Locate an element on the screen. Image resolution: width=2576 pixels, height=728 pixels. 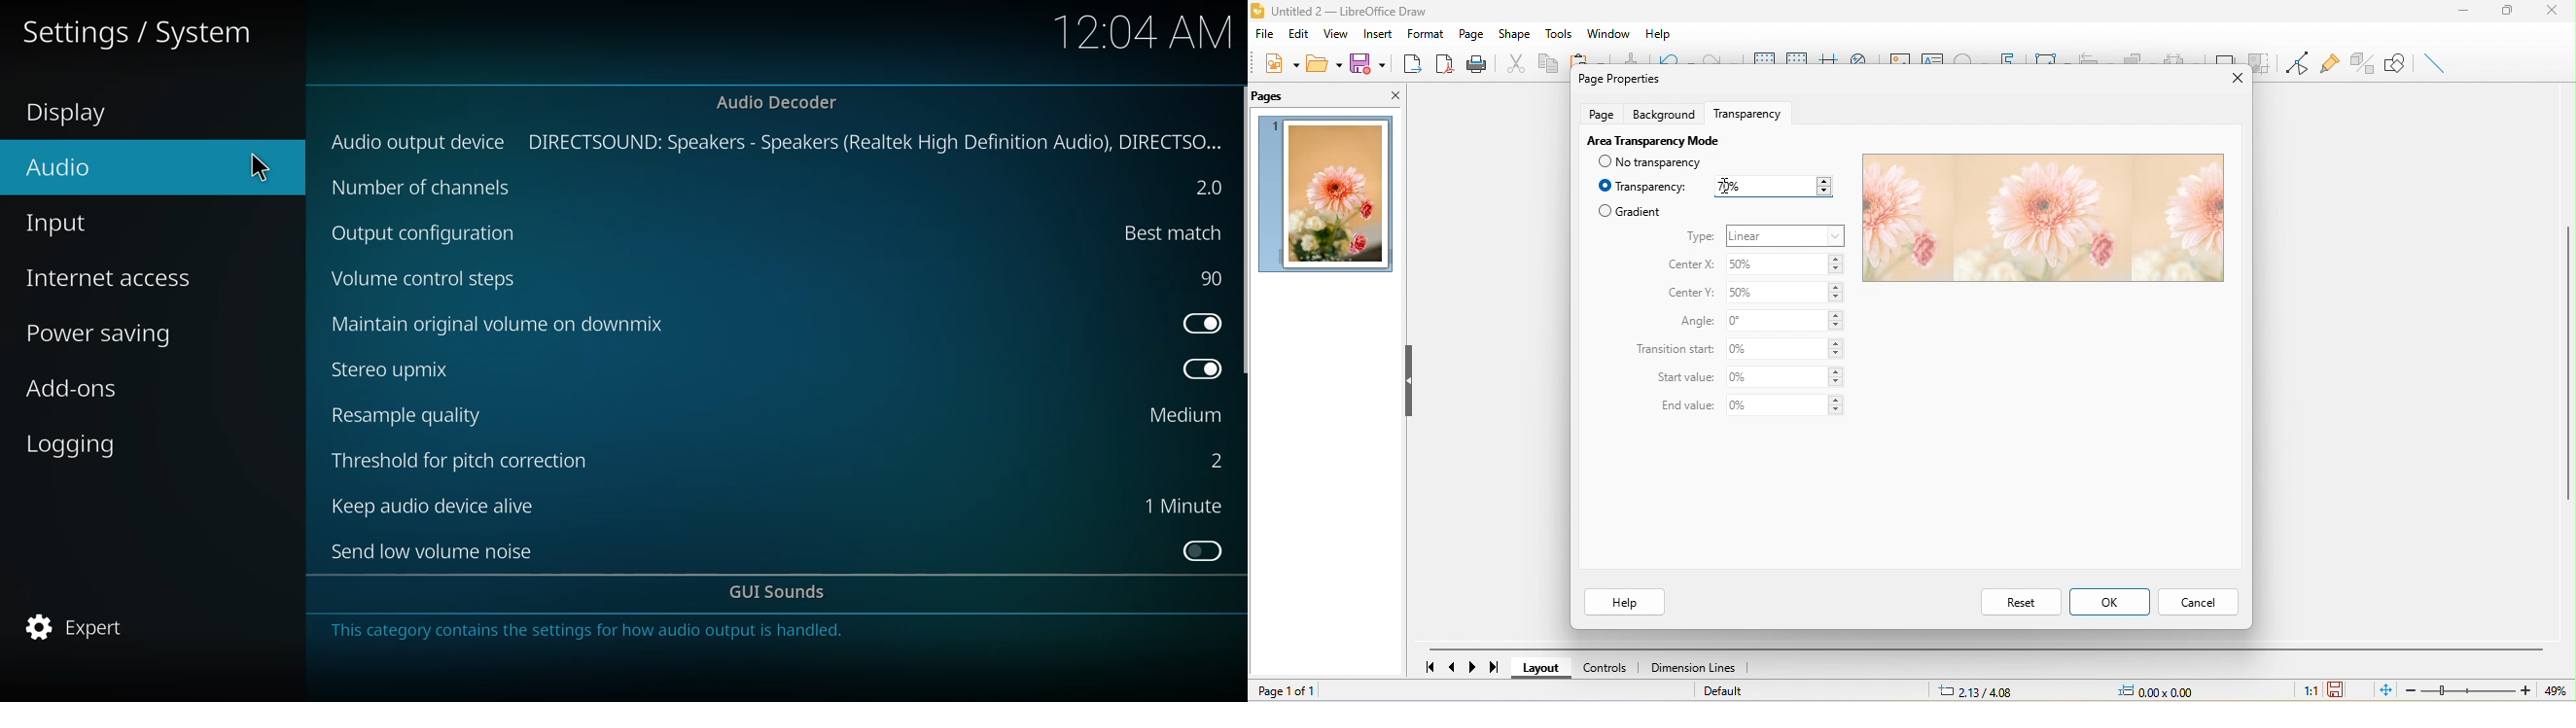
scroll bar is located at coordinates (1246, 233).